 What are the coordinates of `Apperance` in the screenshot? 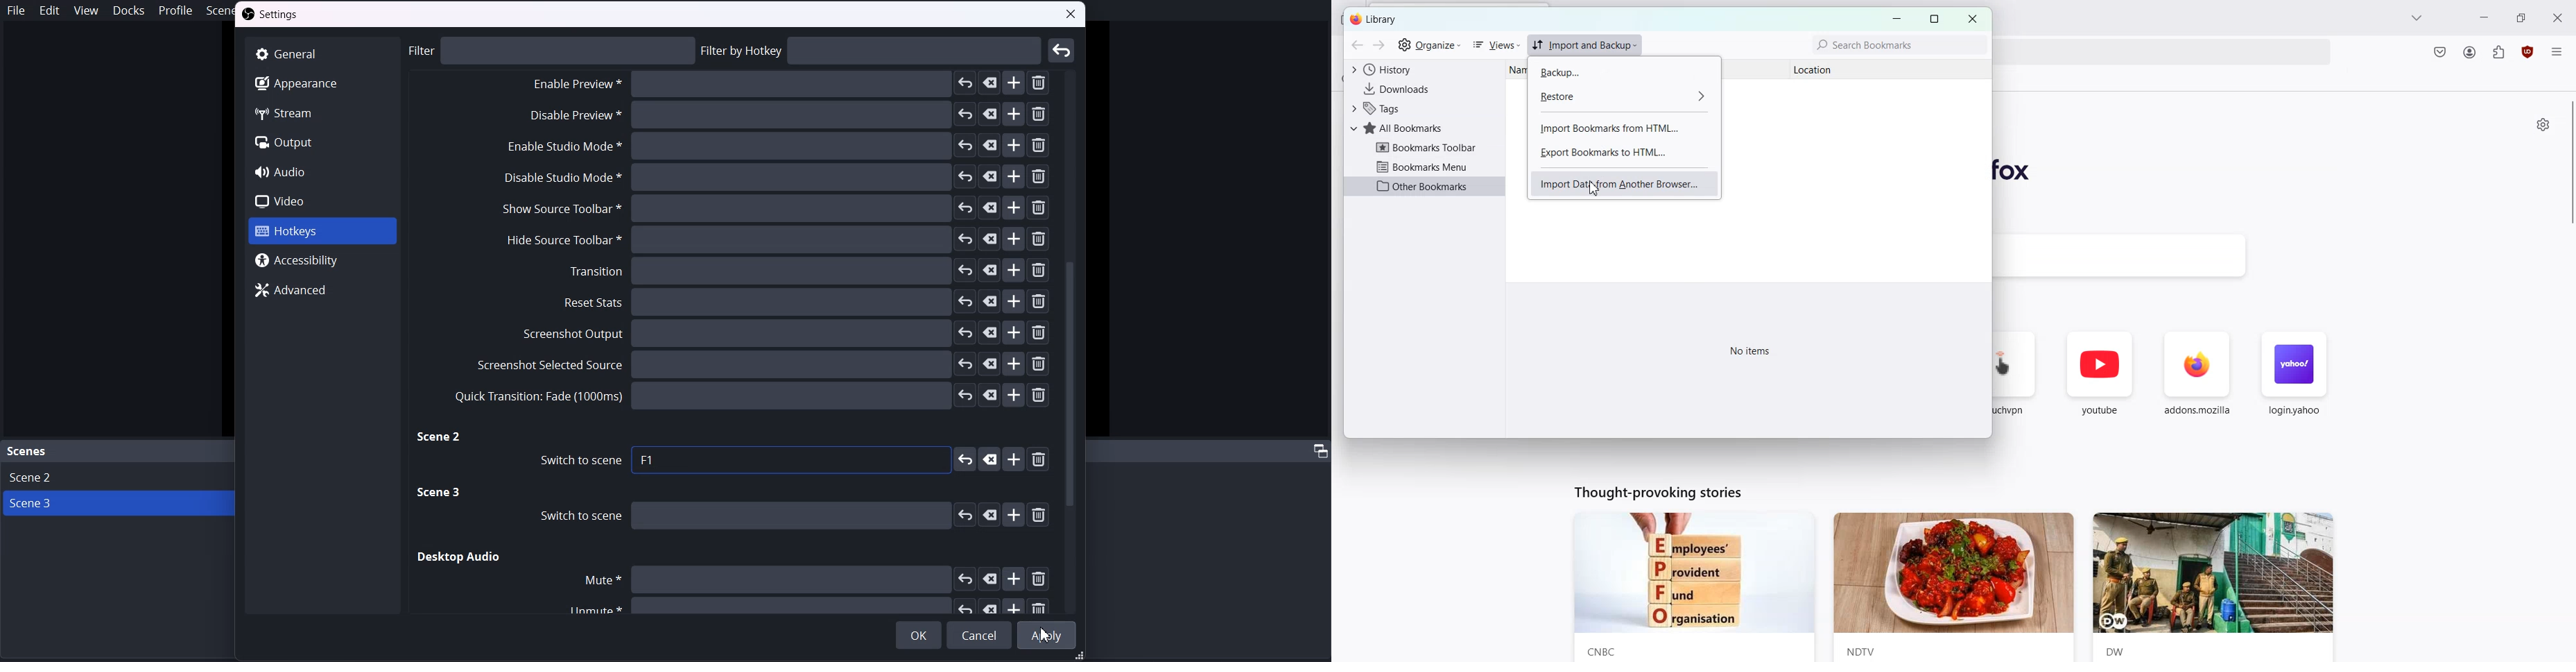 It's located at (320, 83).